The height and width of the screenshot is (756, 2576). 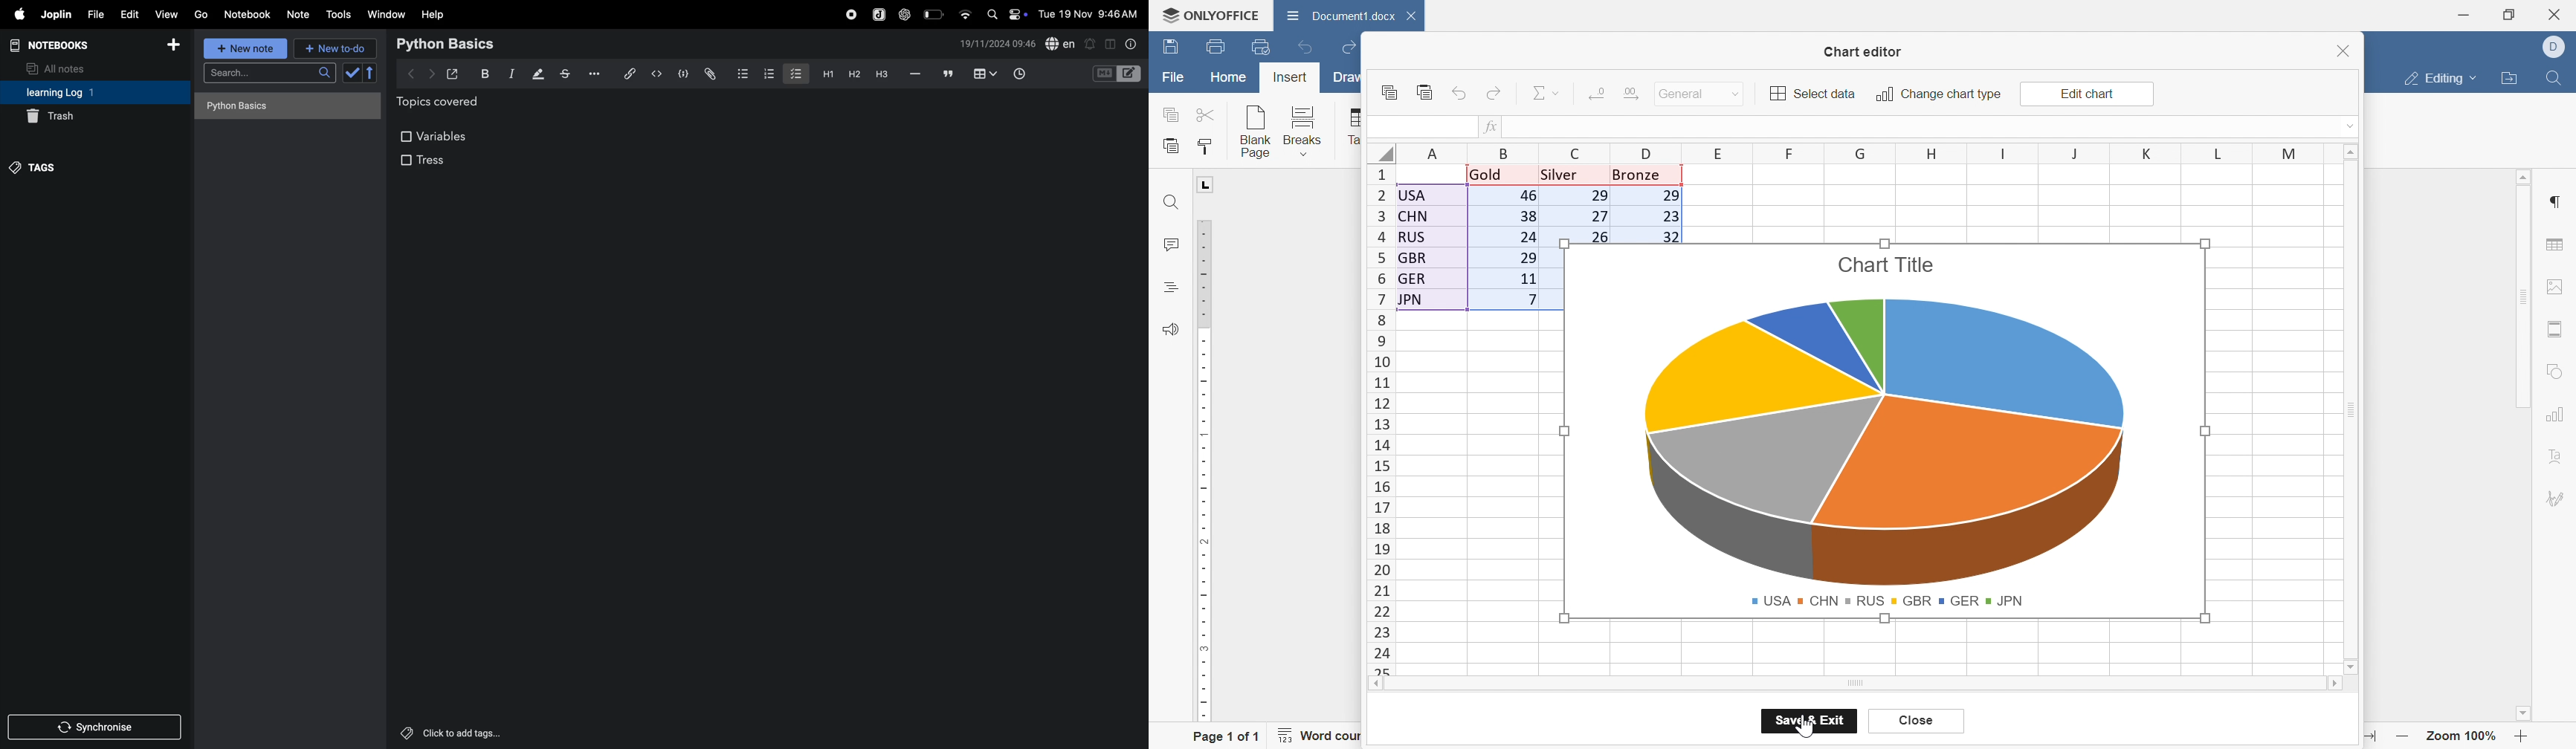 I want to click on Drop Down, so click(x=1558, y=94).